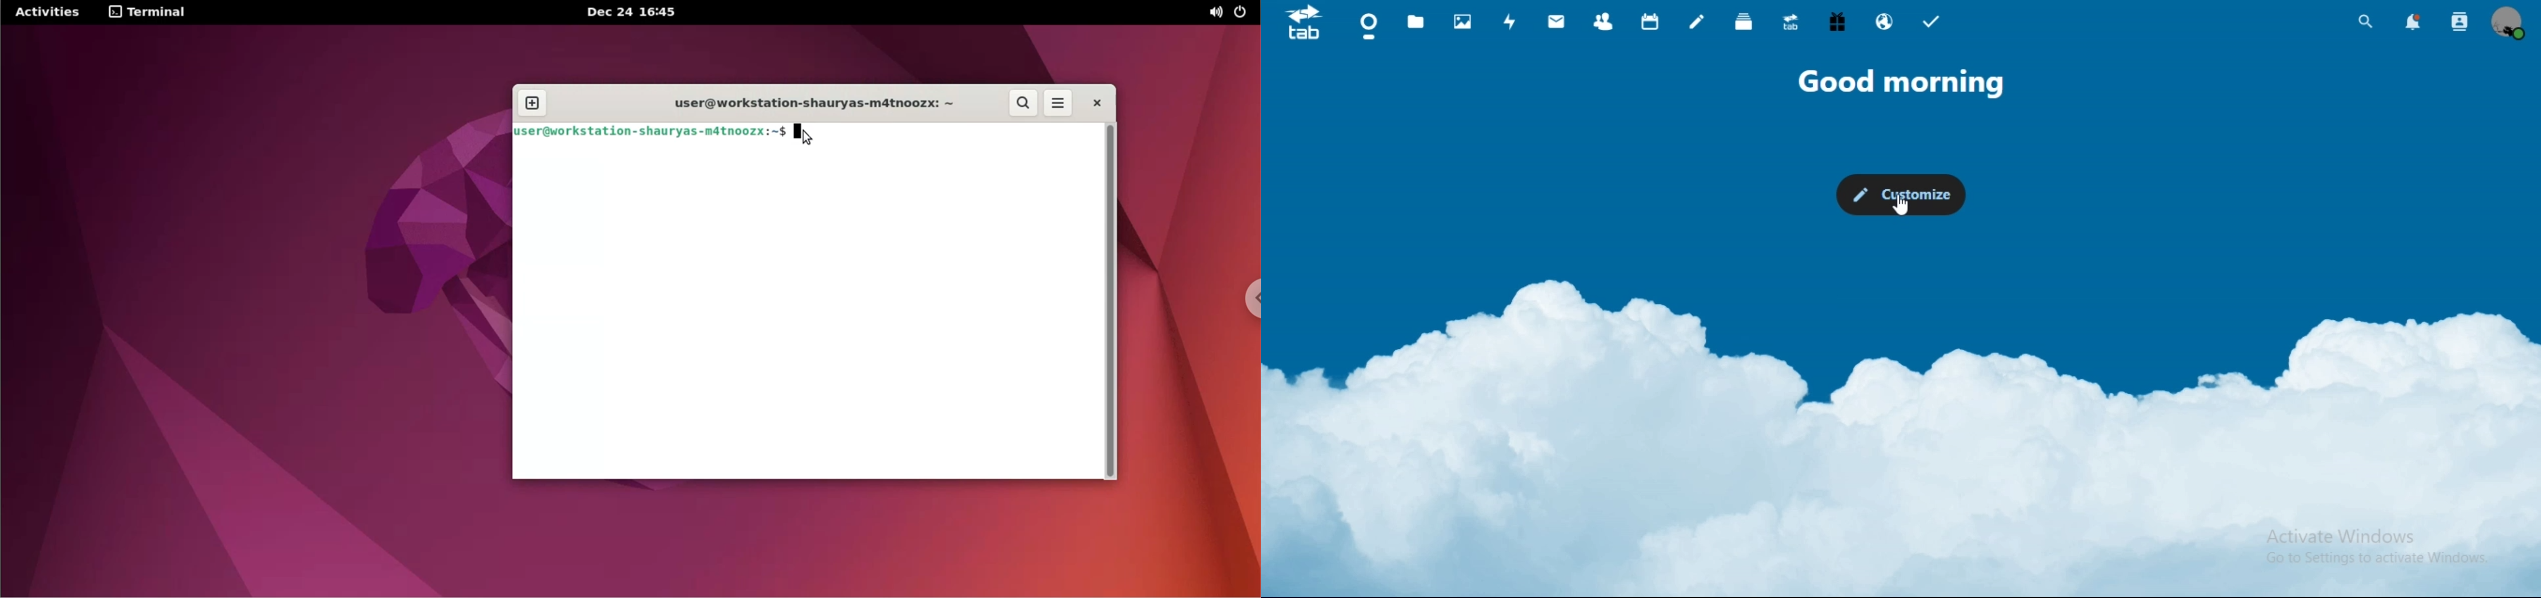 The image size is (2548, 616). What do you see at coordinates (1698, 21) in the screenshot?
I see `notes` at bounding box center [1698, 21].